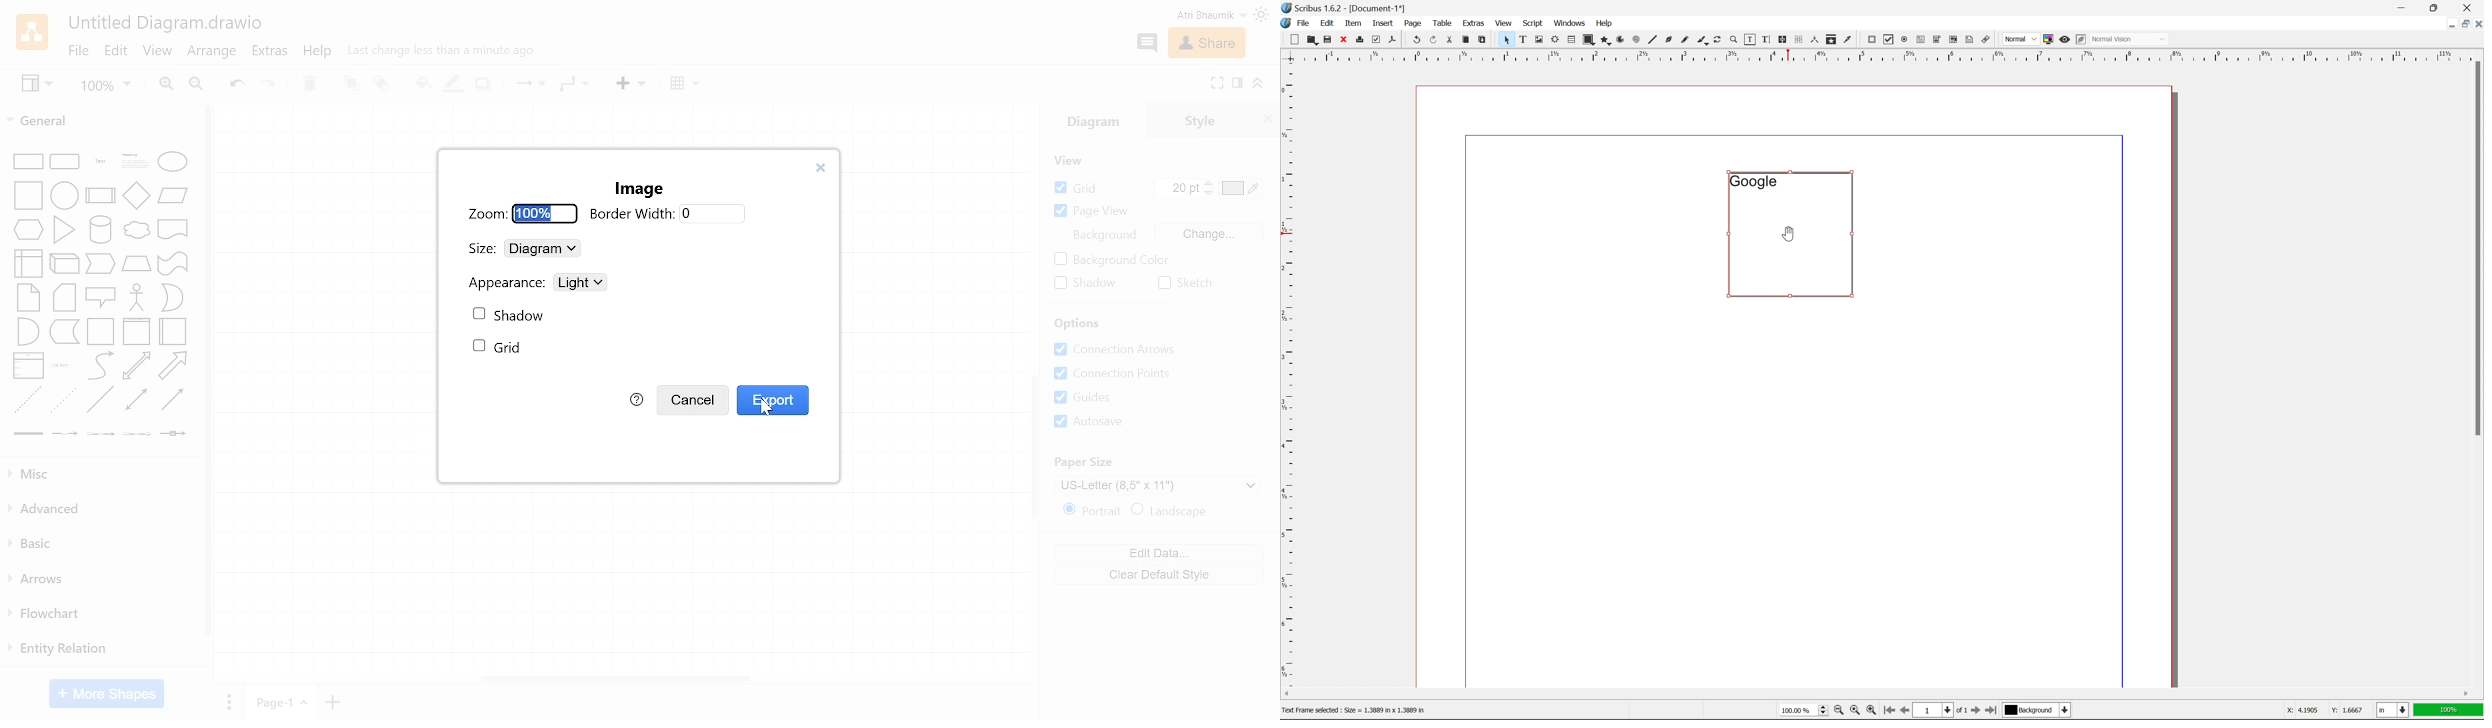 Image resolution: width=2492 pixels, height=728 pixels. Describe the element at coordinates (332, 702) in the screenshot. I see `Add page` at that location.